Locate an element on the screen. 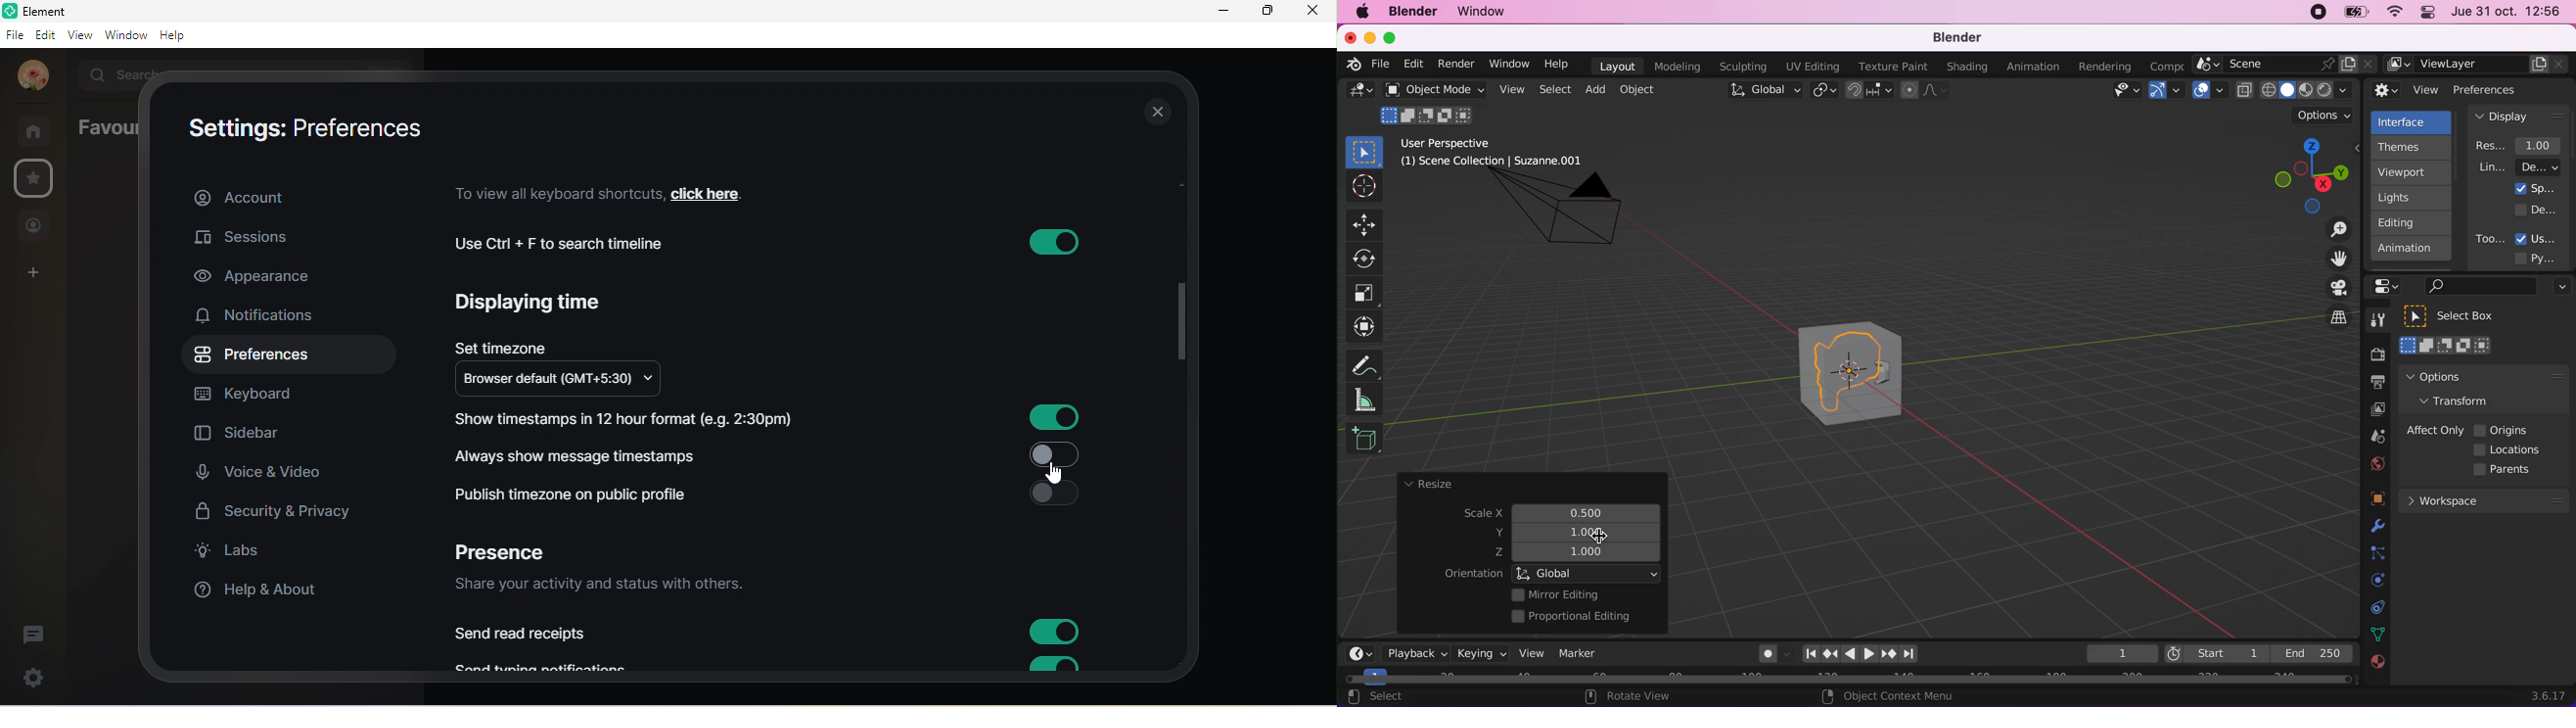  rendering is located at coordinates (2106, 67).